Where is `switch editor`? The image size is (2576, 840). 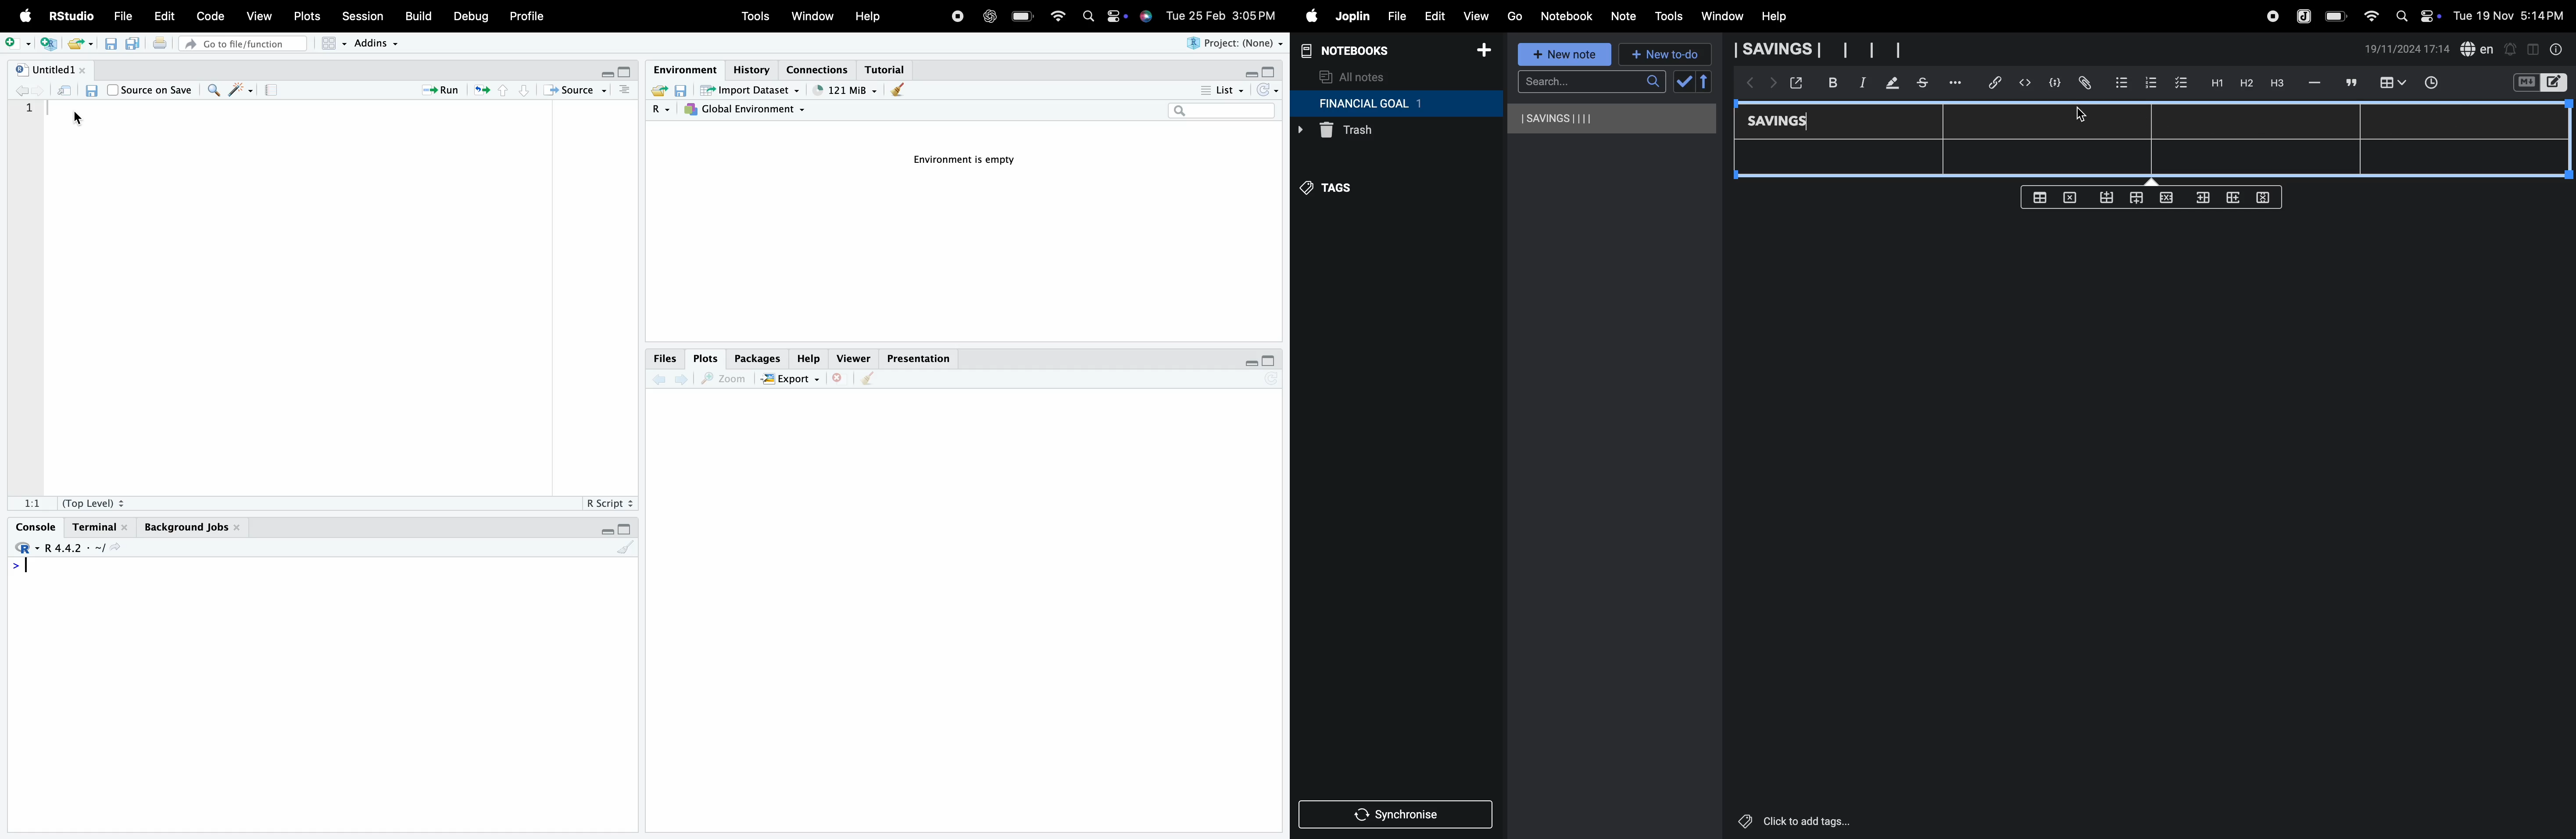
switch editor is located at coordinates (2539, 82).